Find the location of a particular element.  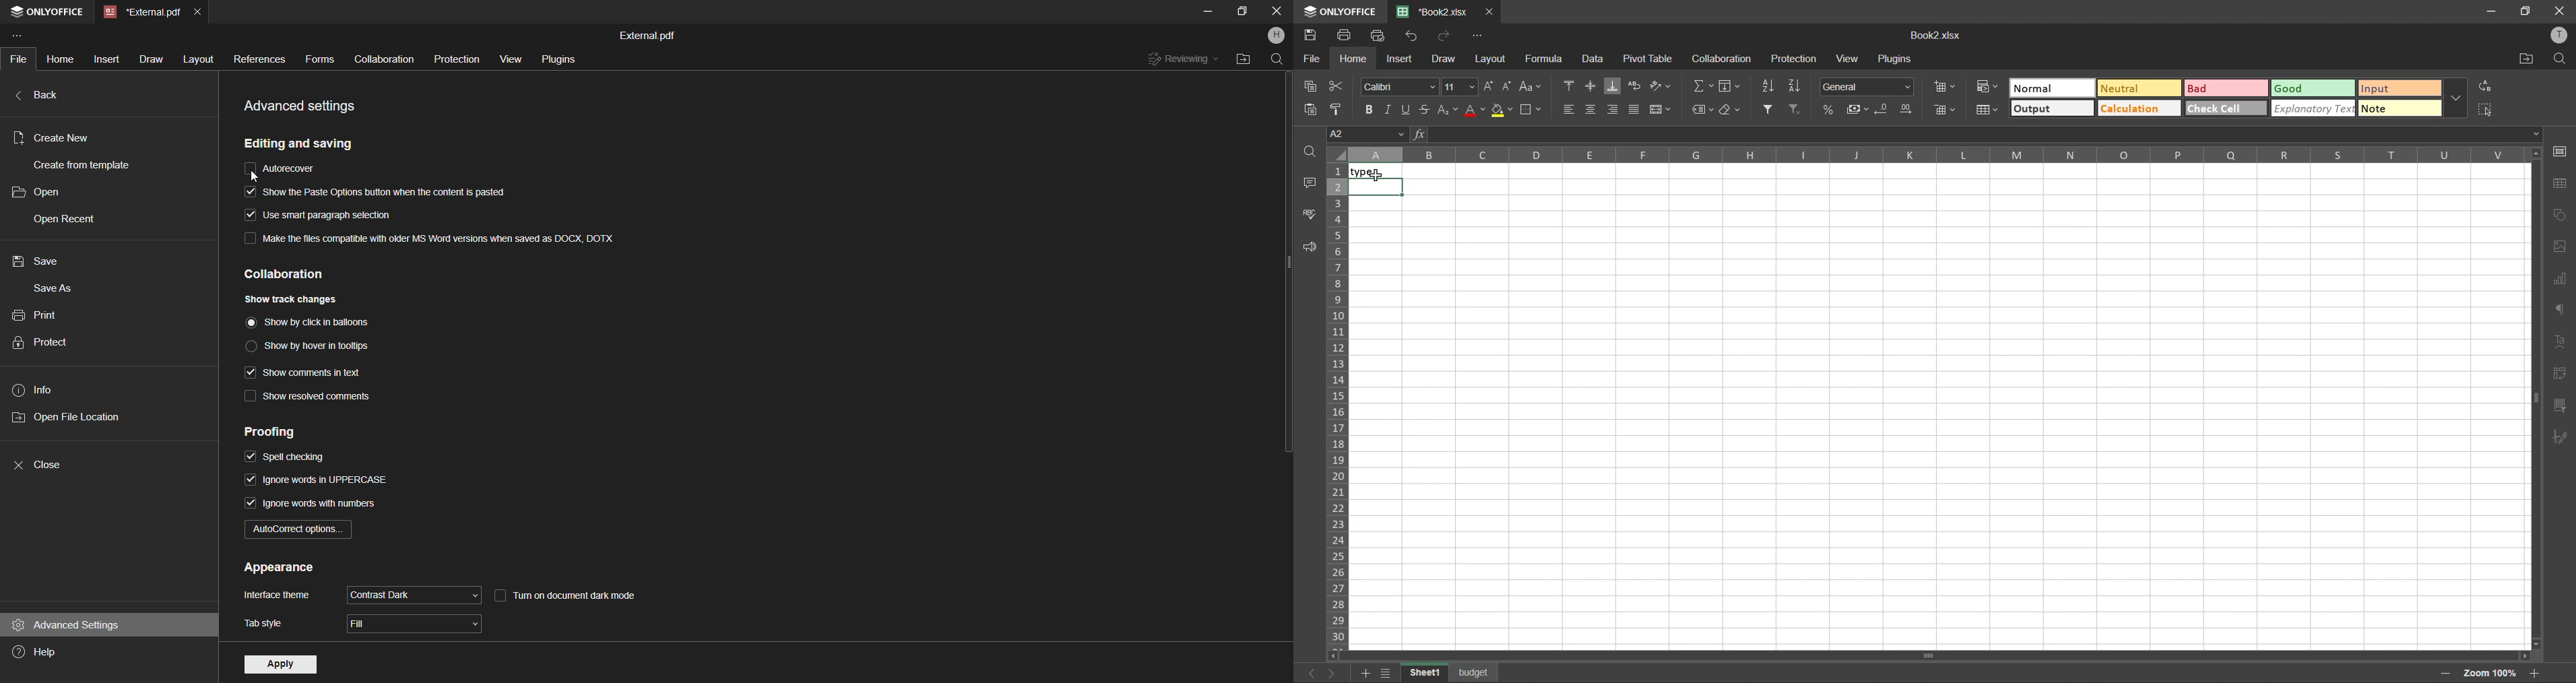

insert cells is located at coordinates (1946, 88).